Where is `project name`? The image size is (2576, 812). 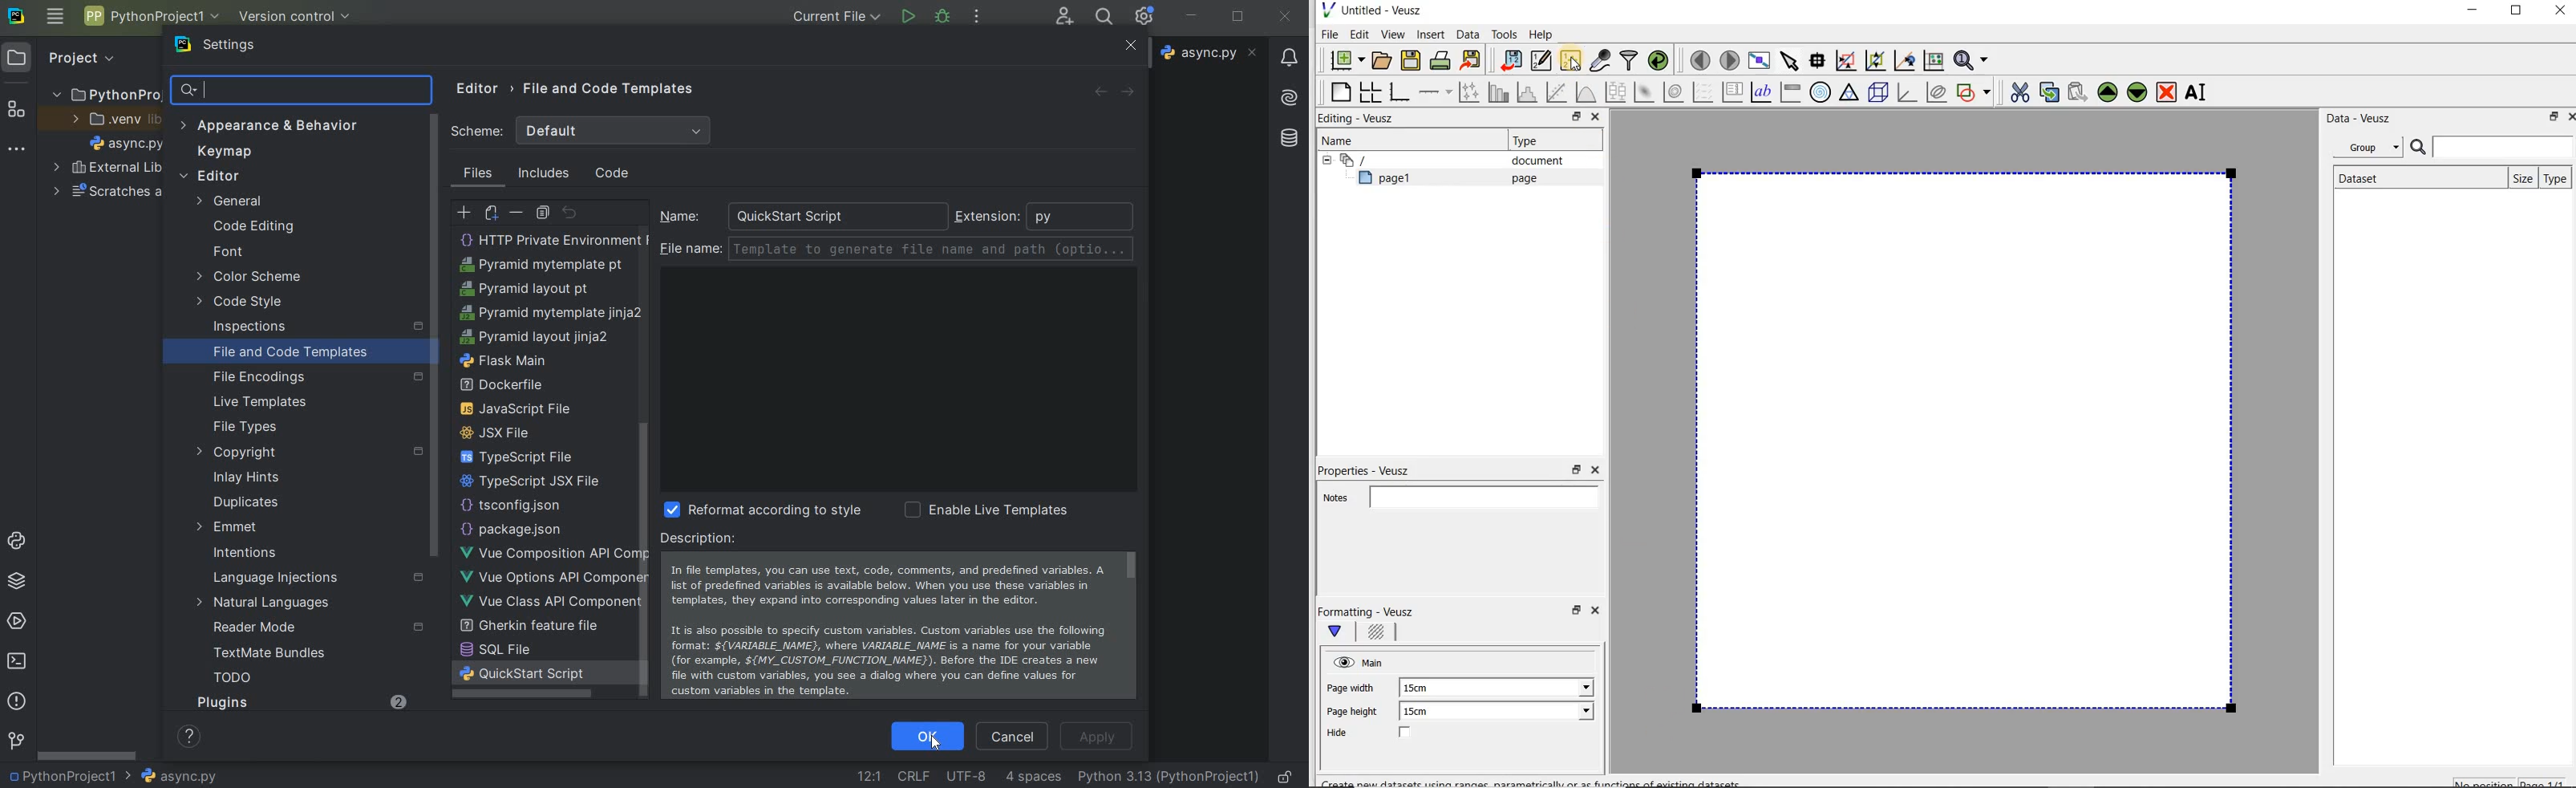
project name is located at coordinates (107, 93).